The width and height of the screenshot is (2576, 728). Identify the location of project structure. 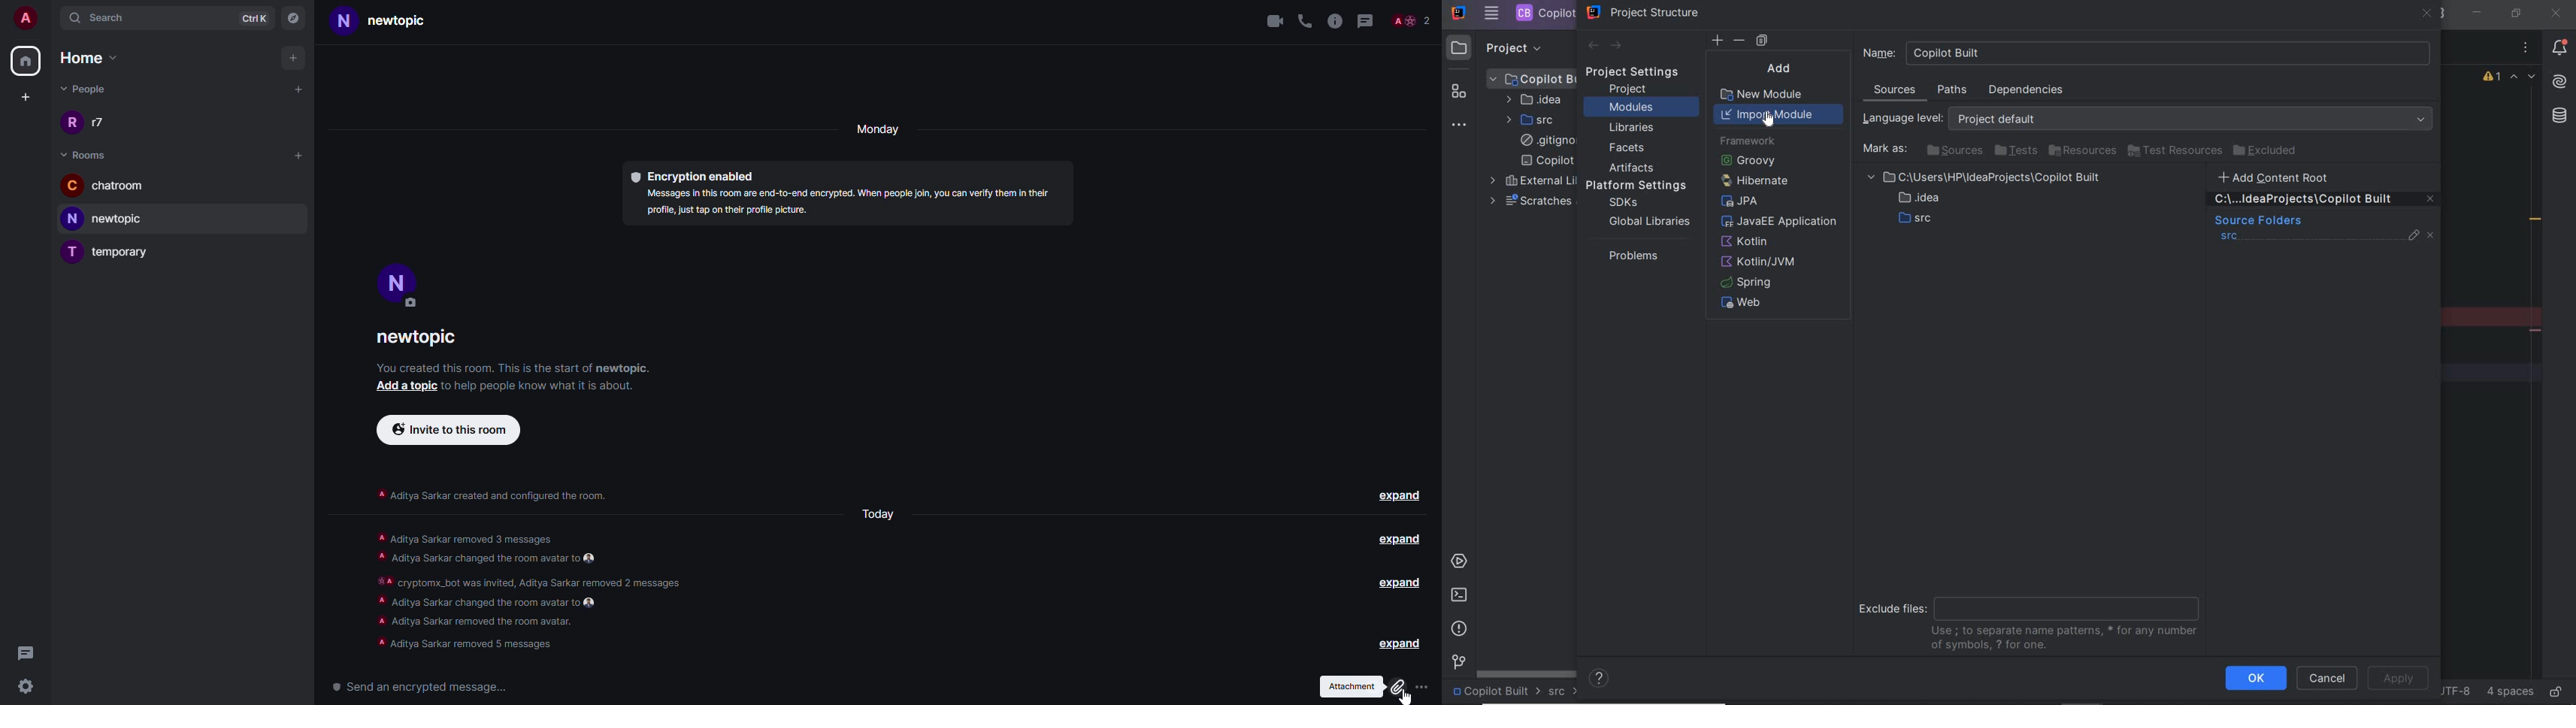
(1644, 12).